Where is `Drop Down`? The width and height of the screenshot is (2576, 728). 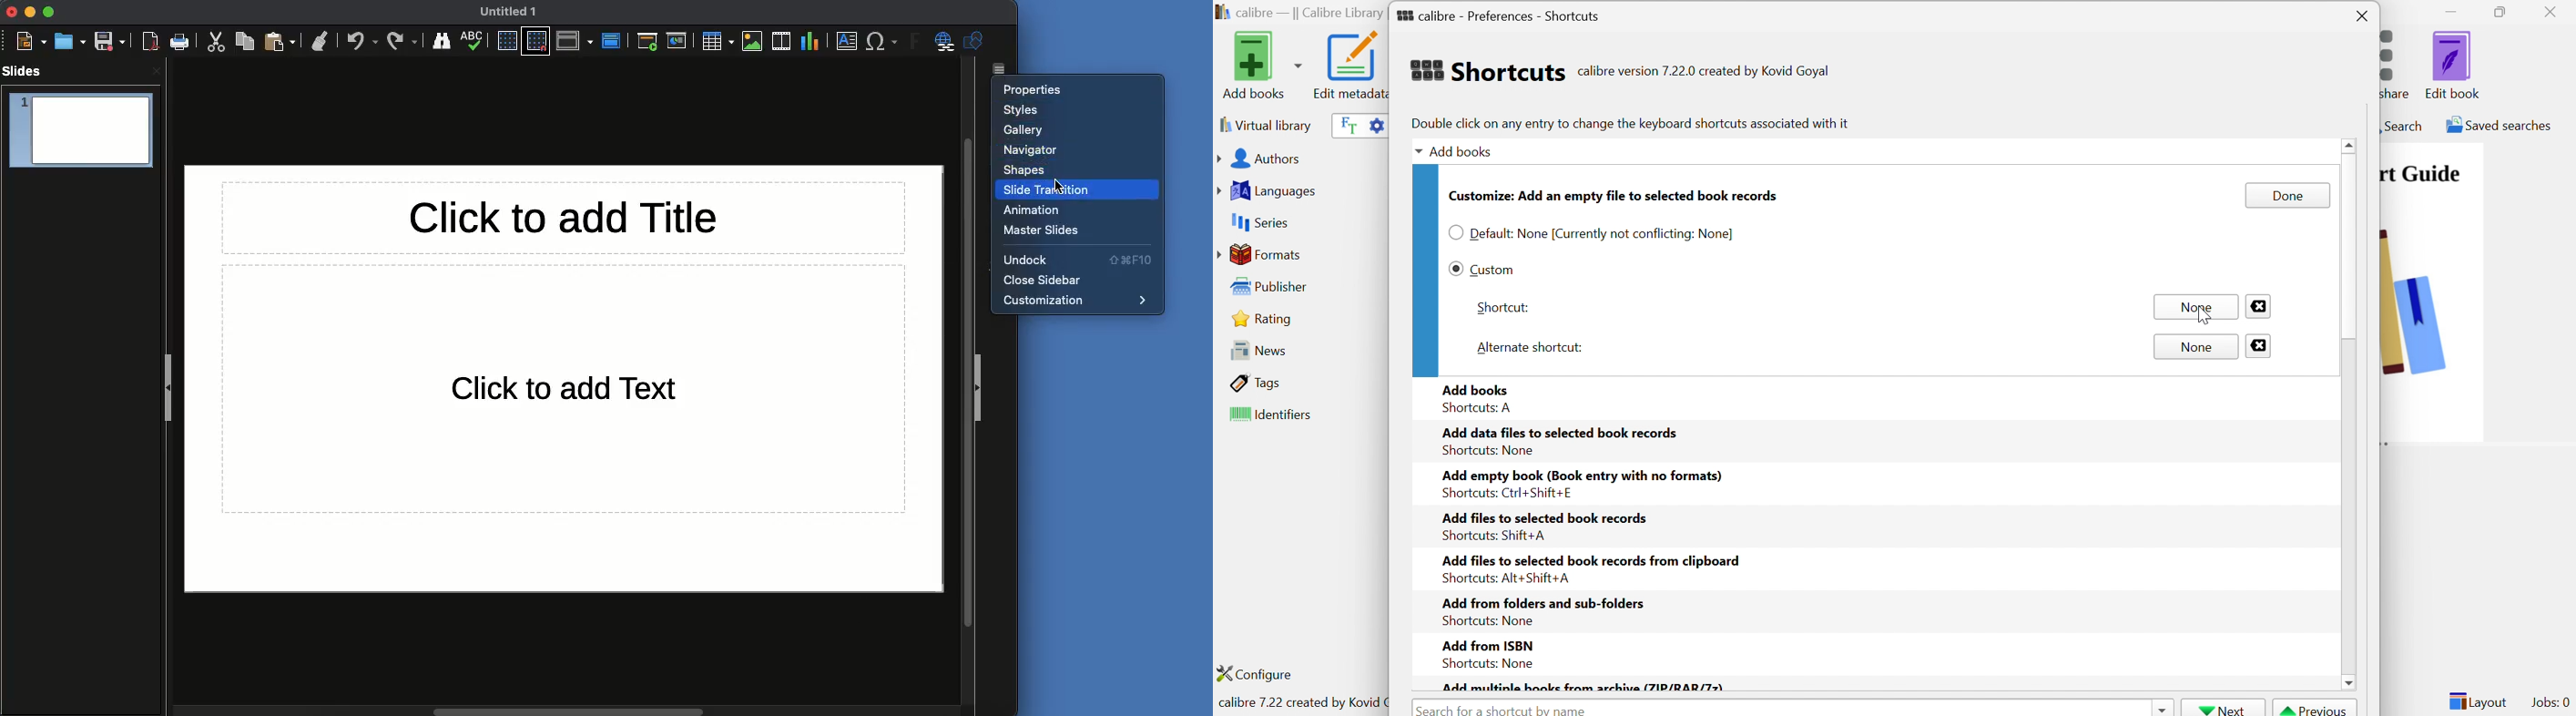
Drop Down is located at coordinates (2161, 707).